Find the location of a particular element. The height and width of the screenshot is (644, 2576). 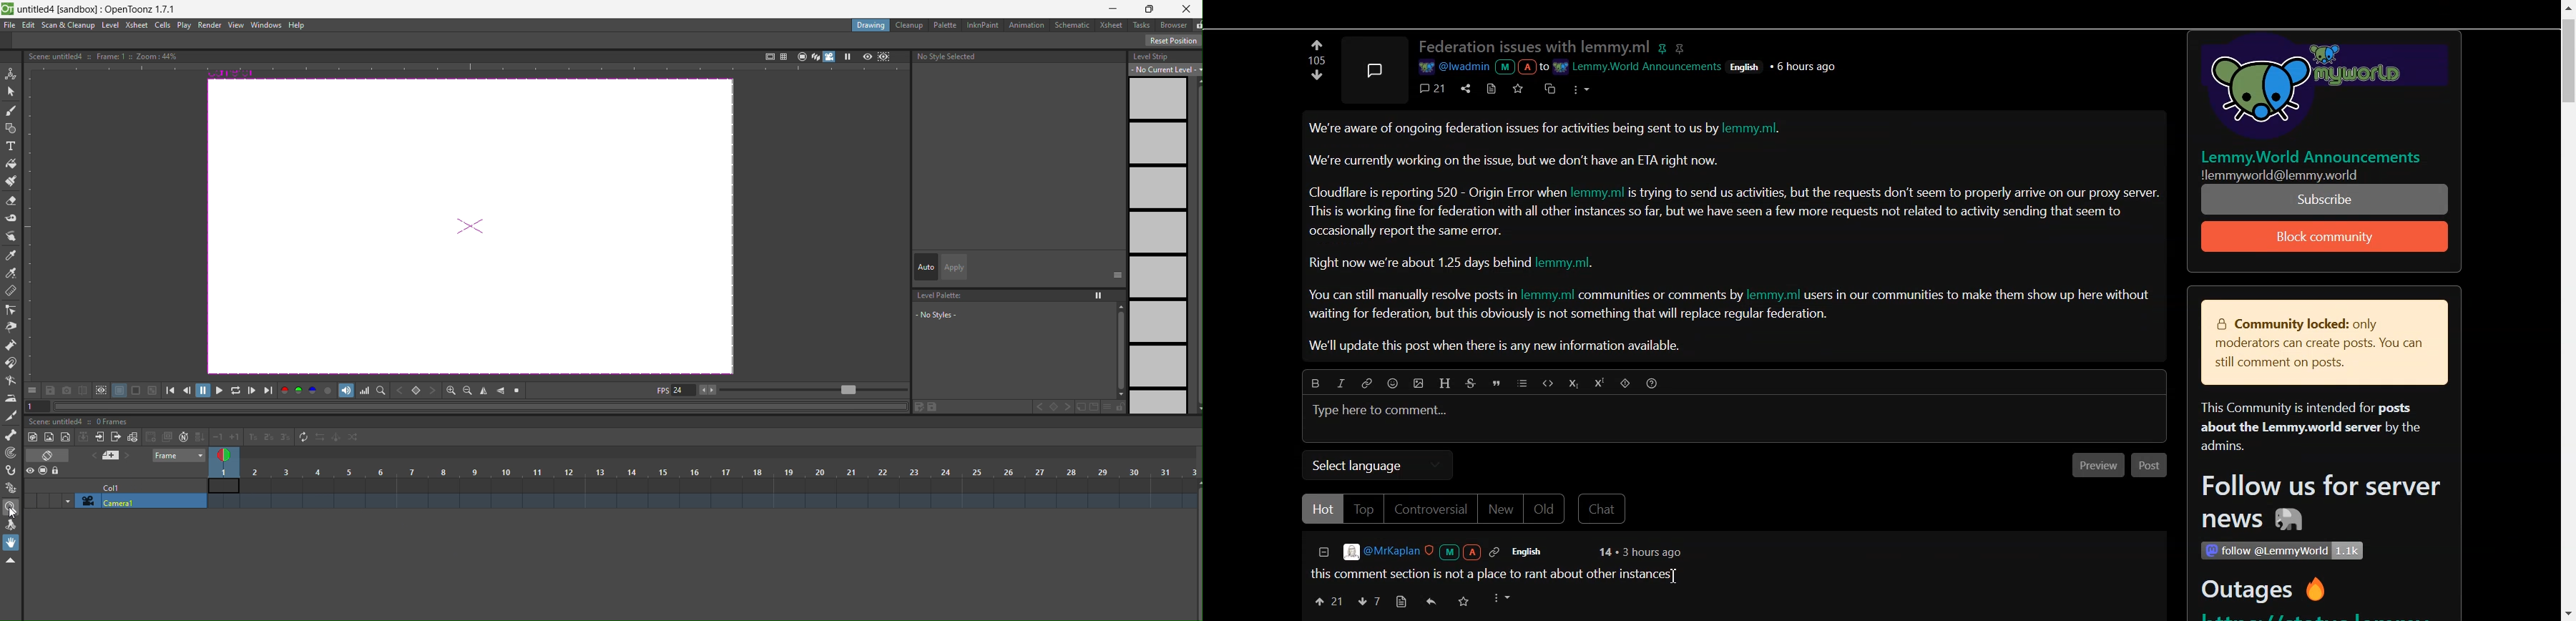

palette is located at coordinates (945, 25).